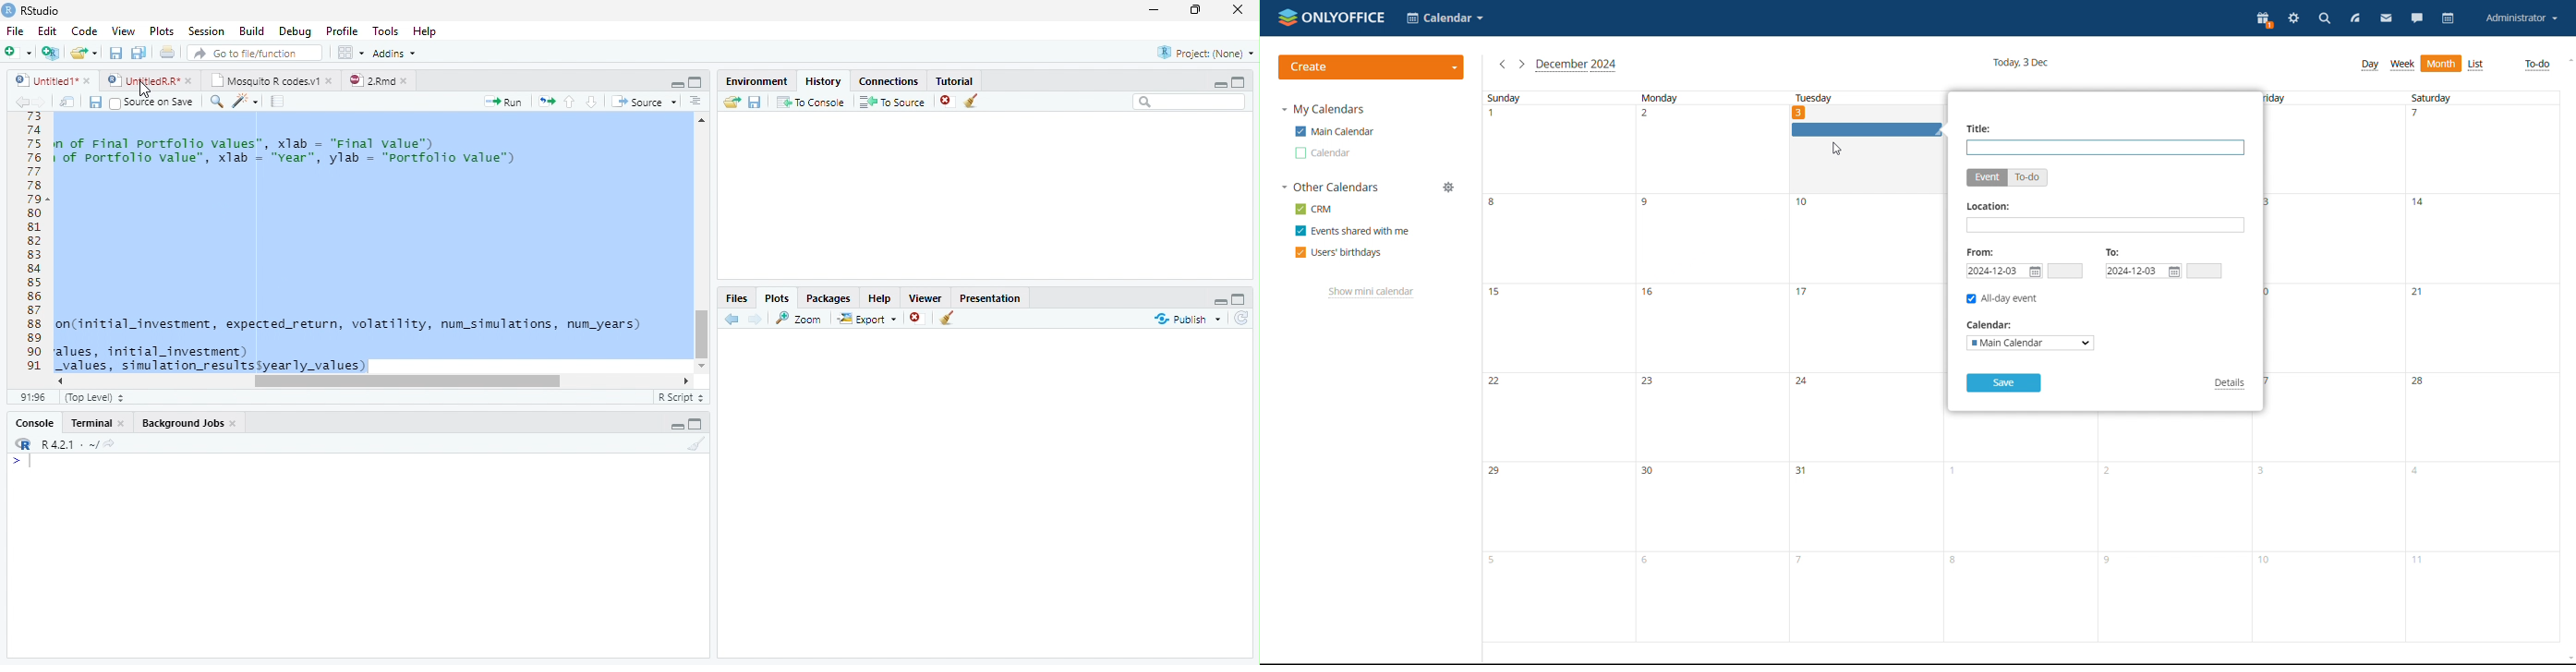  What do you see at coordinates (643, 101) in the screenshot?
I see `Source` at bounding box center [643, 101].